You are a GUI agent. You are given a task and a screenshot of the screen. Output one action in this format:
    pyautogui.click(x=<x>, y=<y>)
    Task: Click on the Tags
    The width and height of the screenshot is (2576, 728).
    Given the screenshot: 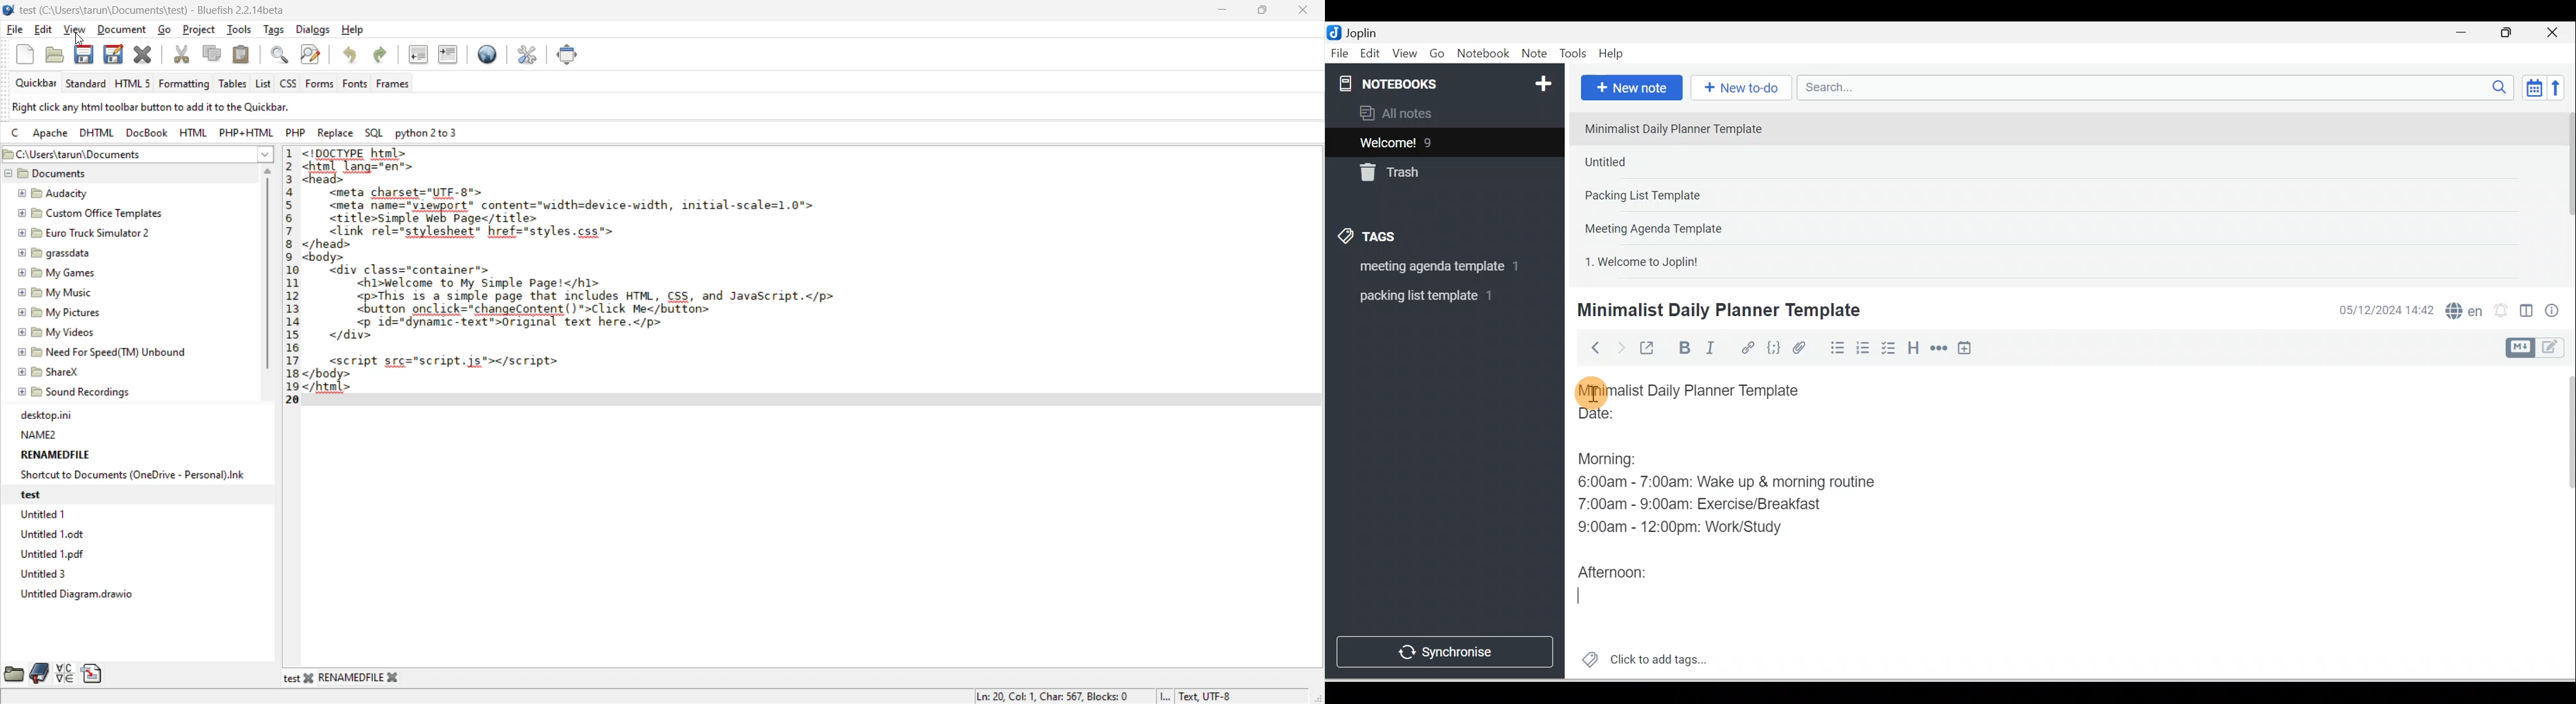 What is the action you would take?
    pyautogui.click(x=1371, y=239)
    